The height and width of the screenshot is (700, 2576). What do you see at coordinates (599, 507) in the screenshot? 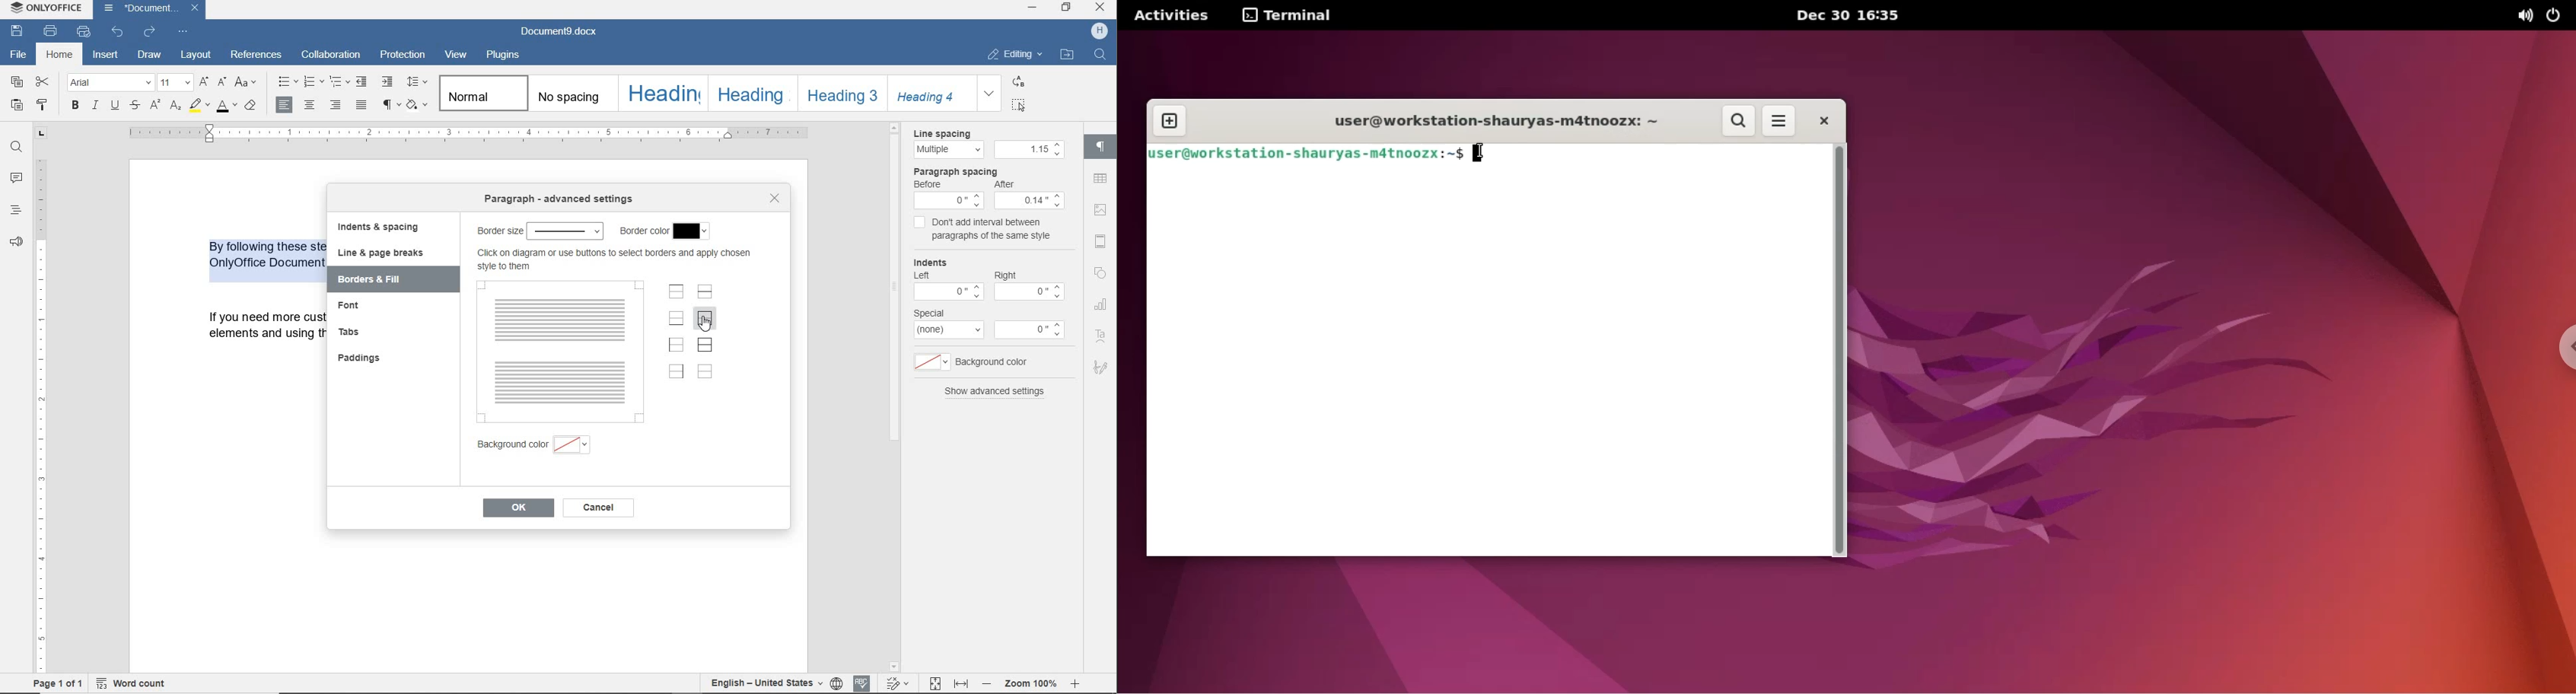
I see `cancel` at bounding box center [599, 507].